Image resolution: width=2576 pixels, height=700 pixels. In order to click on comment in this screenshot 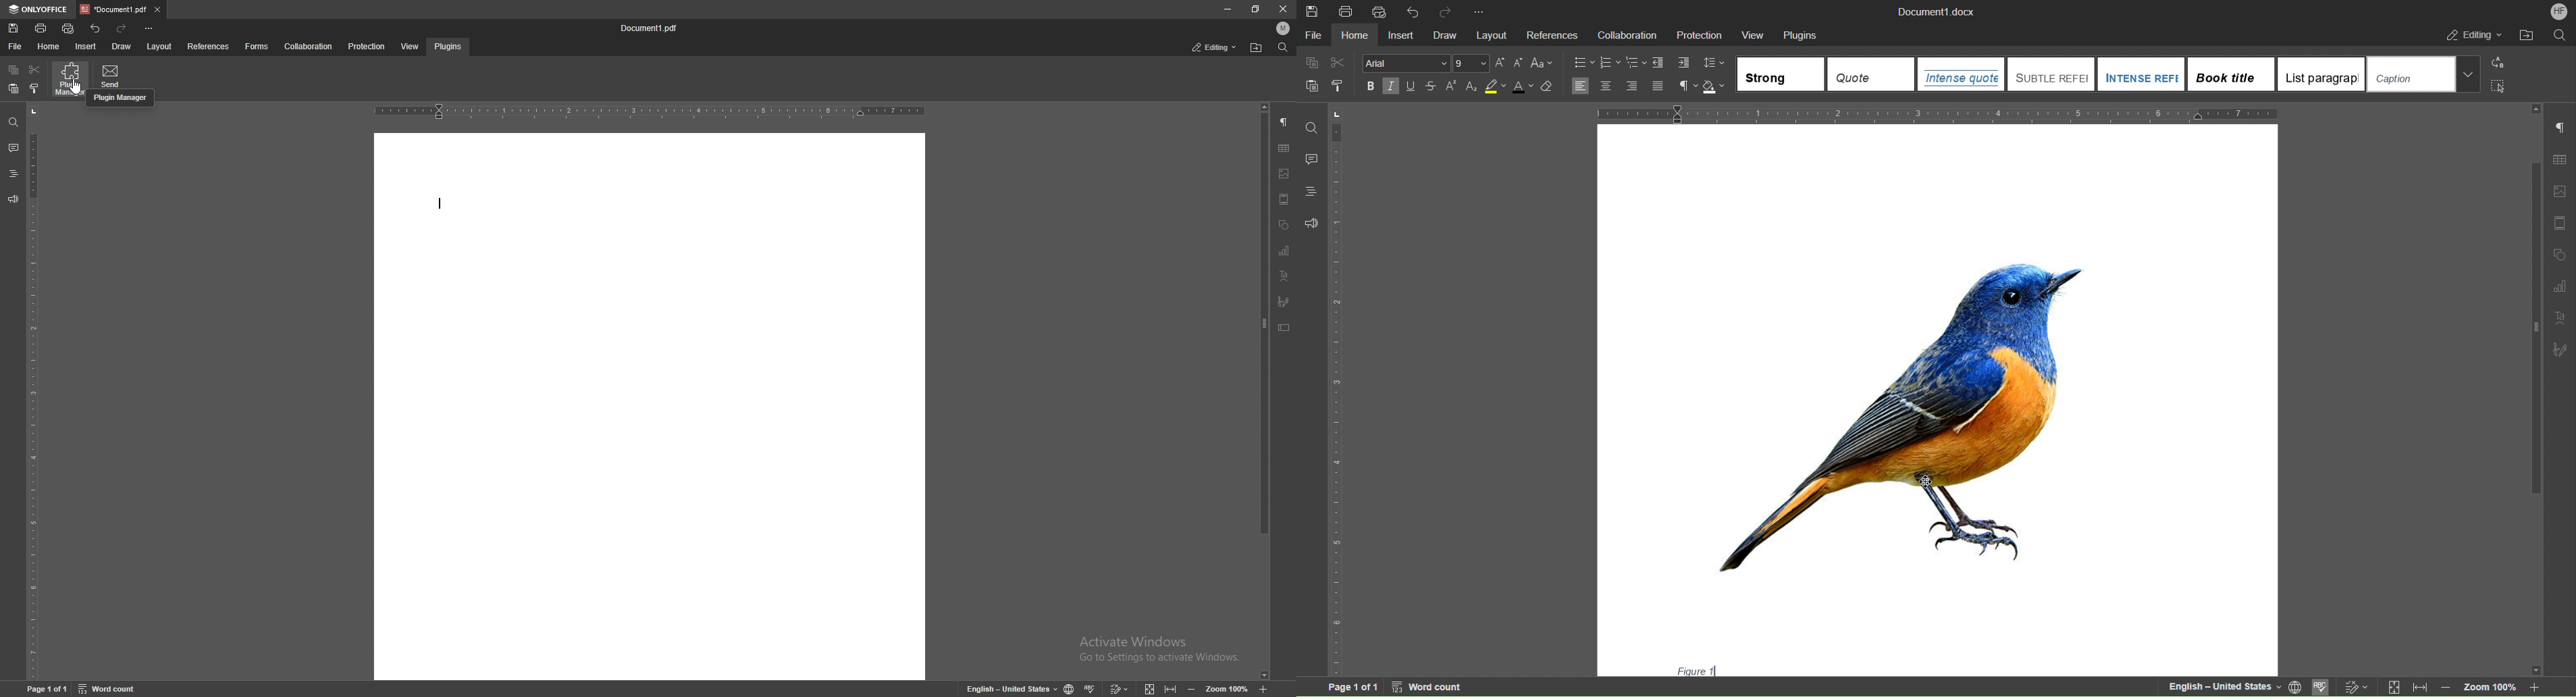, I will do `click(13, 148)`.